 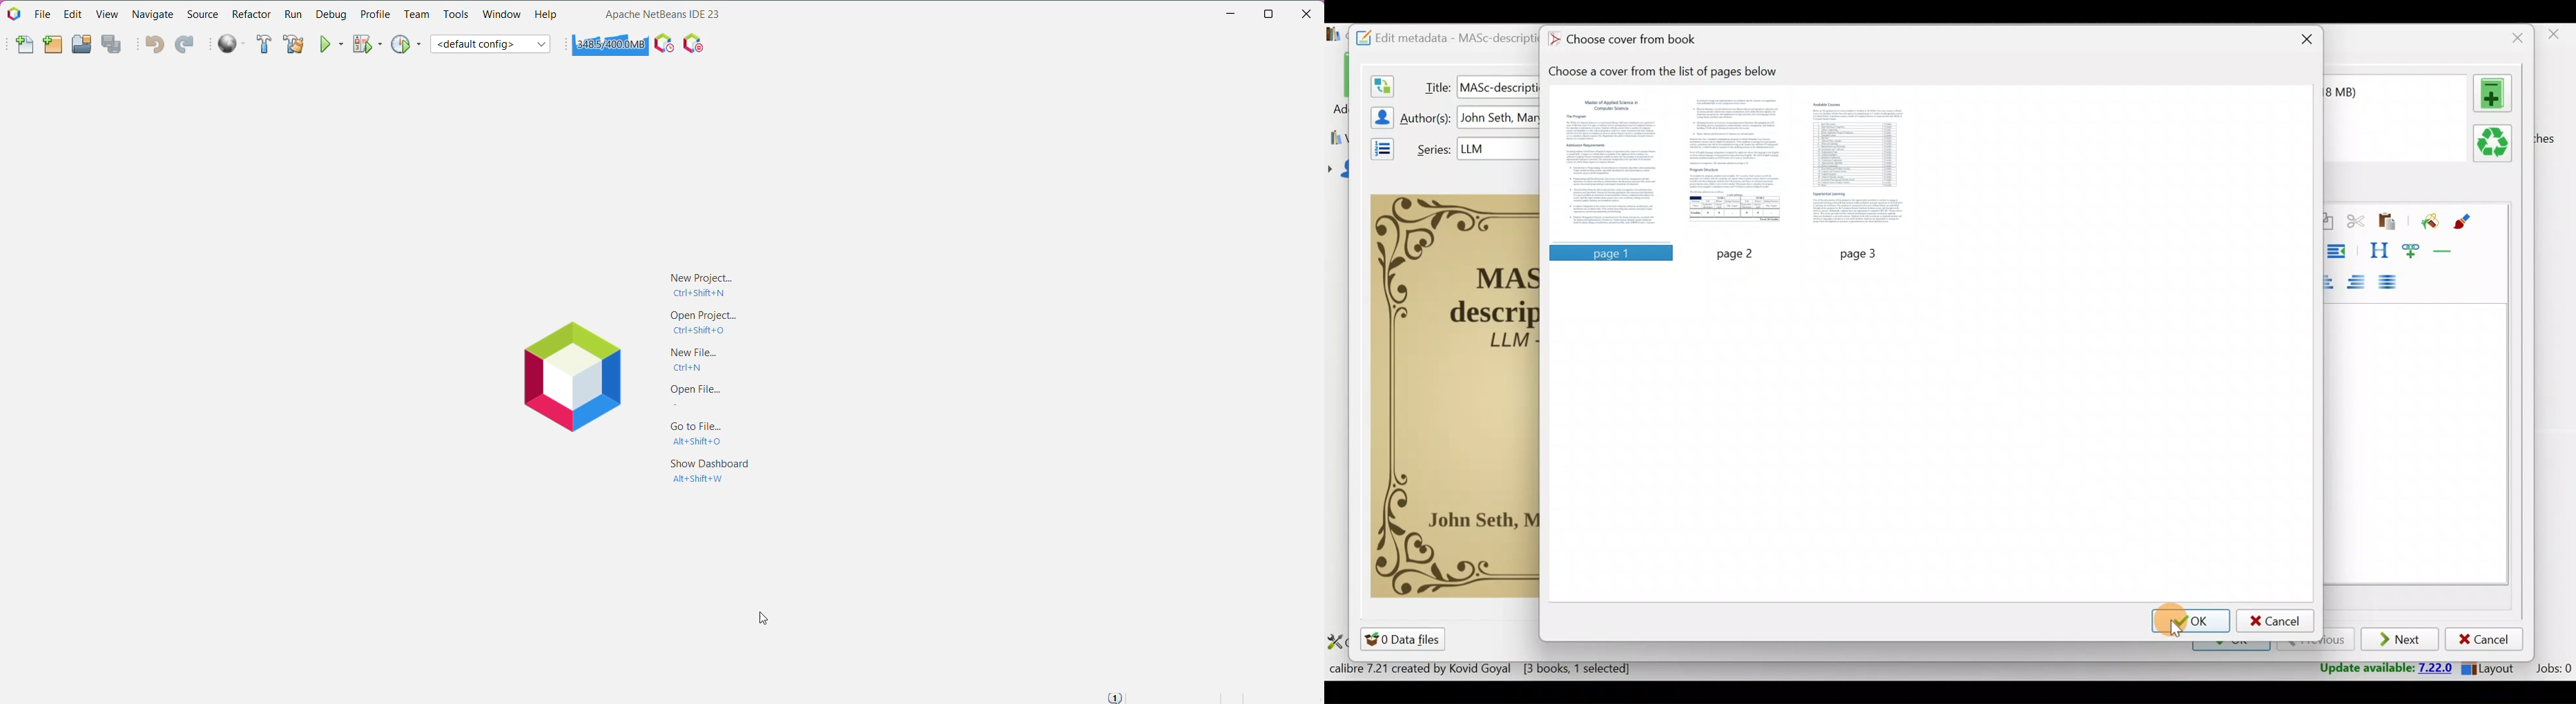 I want to click on Clean and Build Project, so click(x=293, y=45).